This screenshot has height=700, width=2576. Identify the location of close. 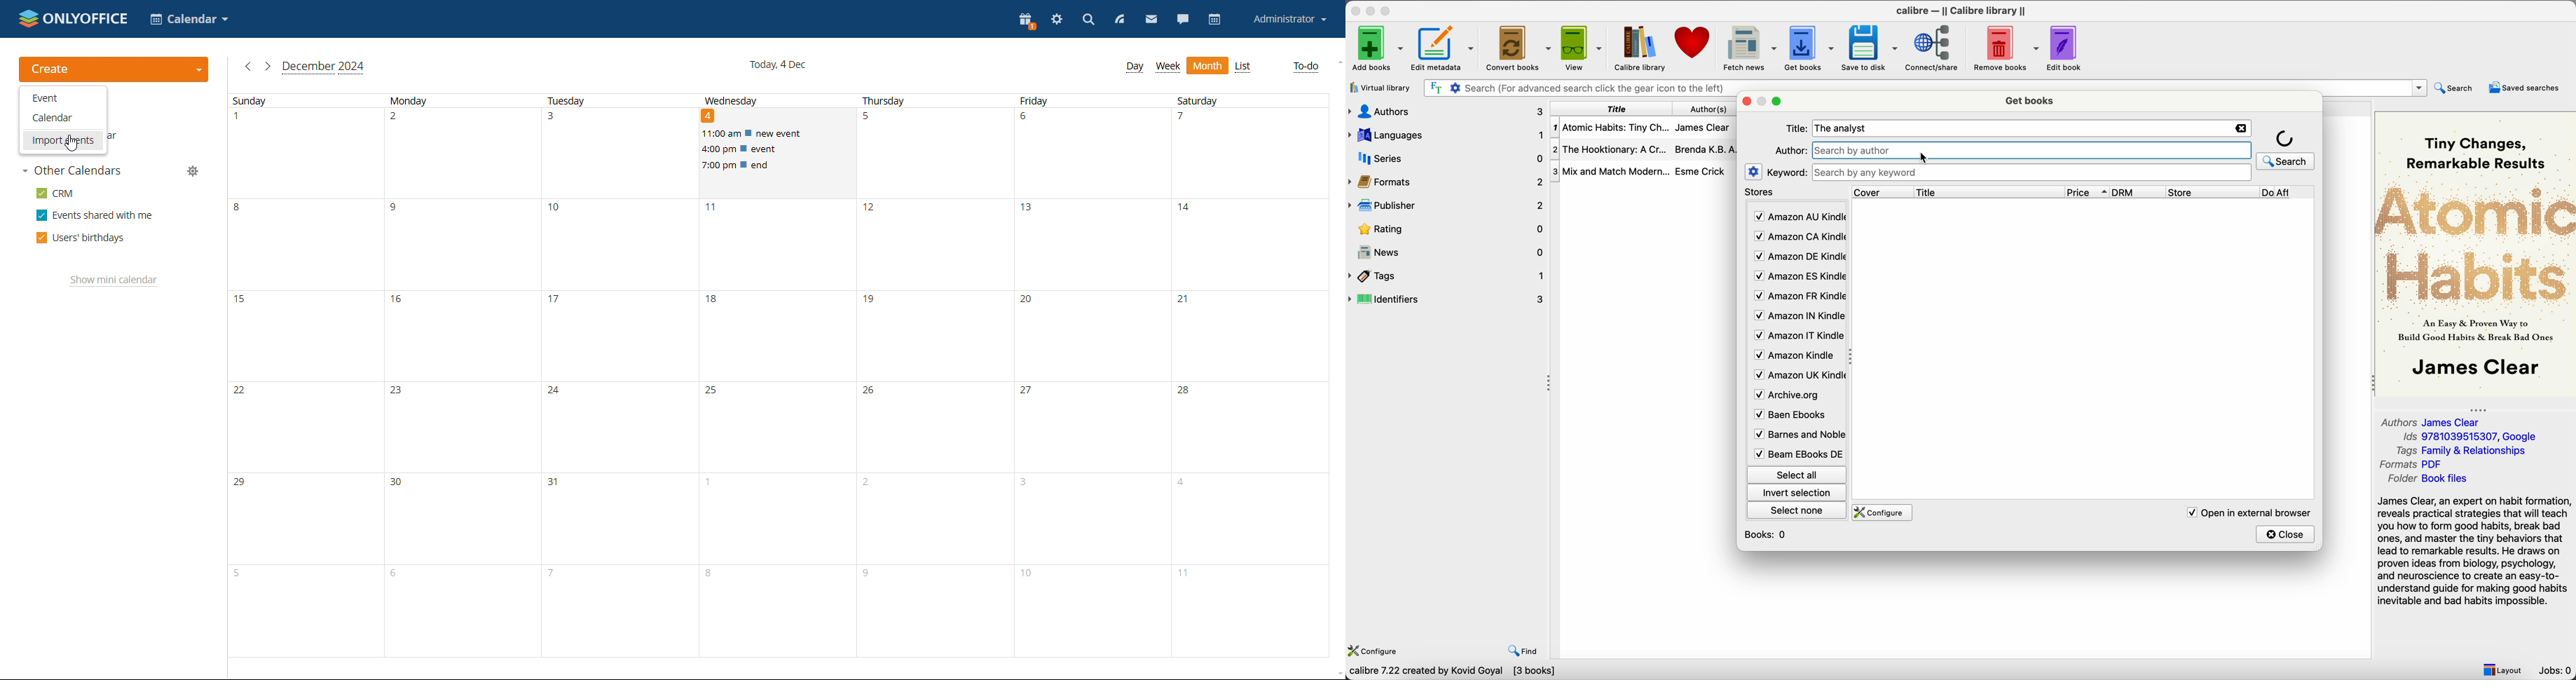
(1748, 102).